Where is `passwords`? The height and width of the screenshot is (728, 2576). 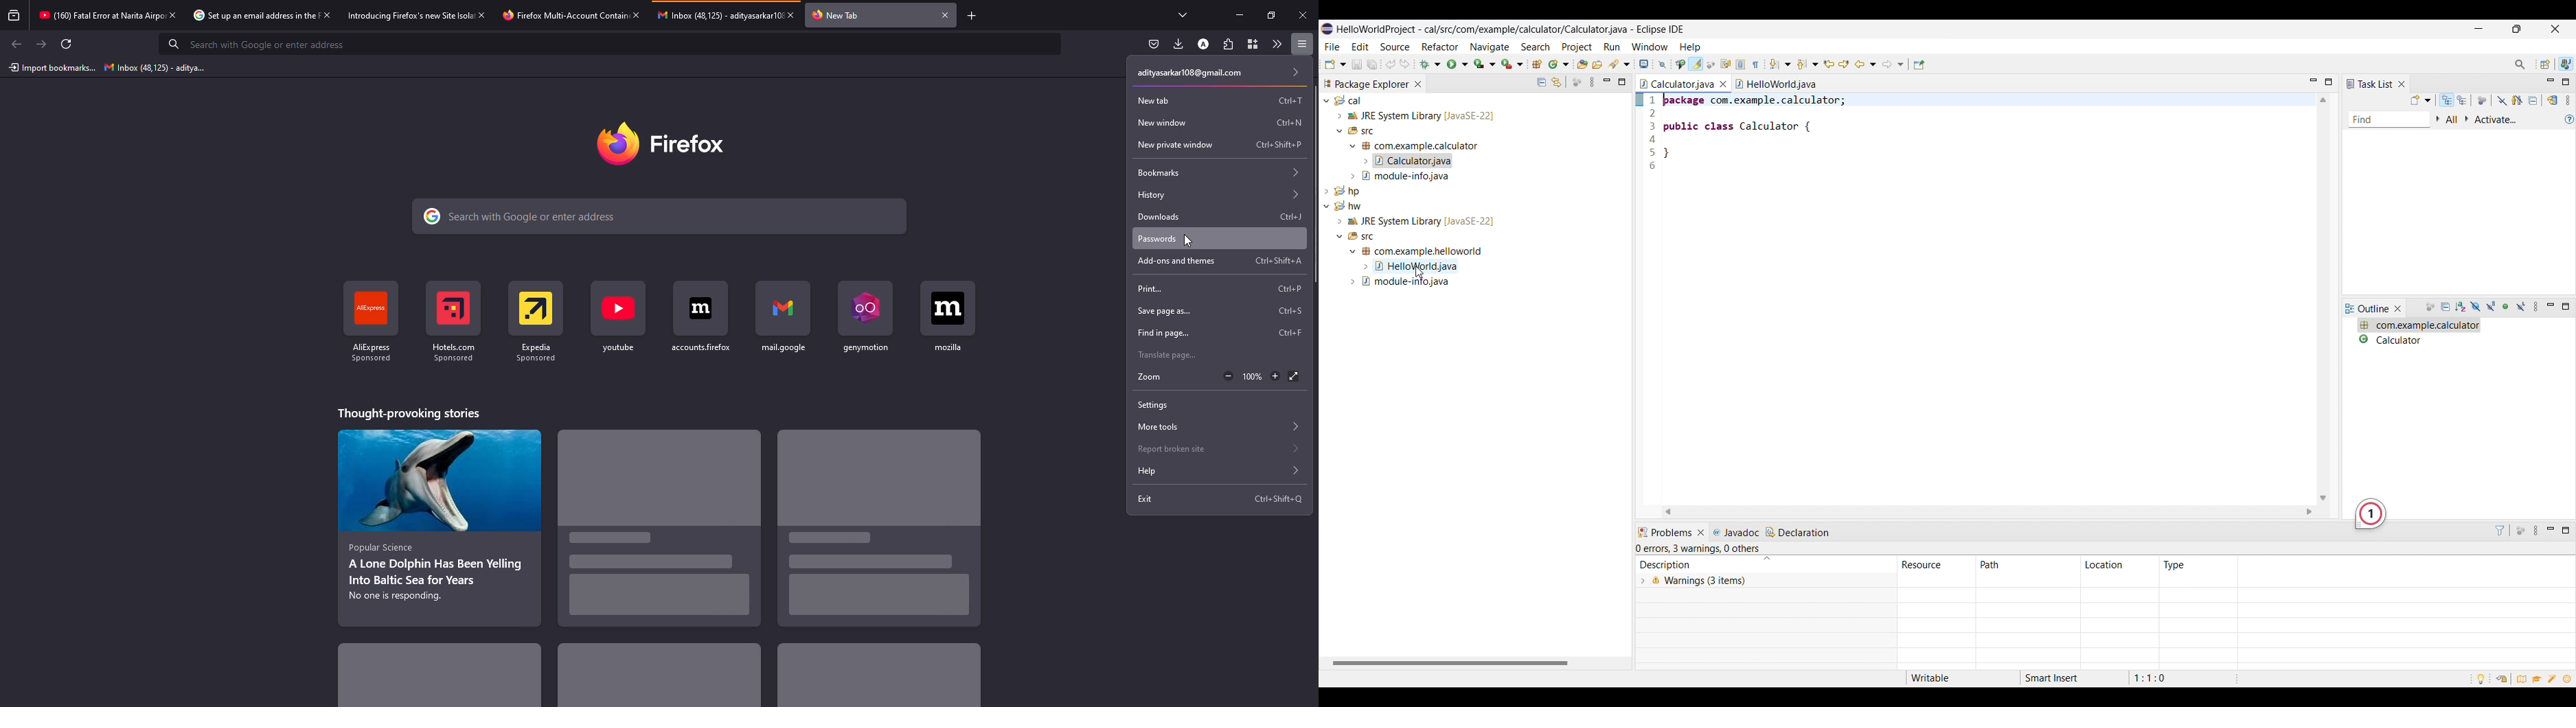 passwords is located at coordinates (1156, 238).